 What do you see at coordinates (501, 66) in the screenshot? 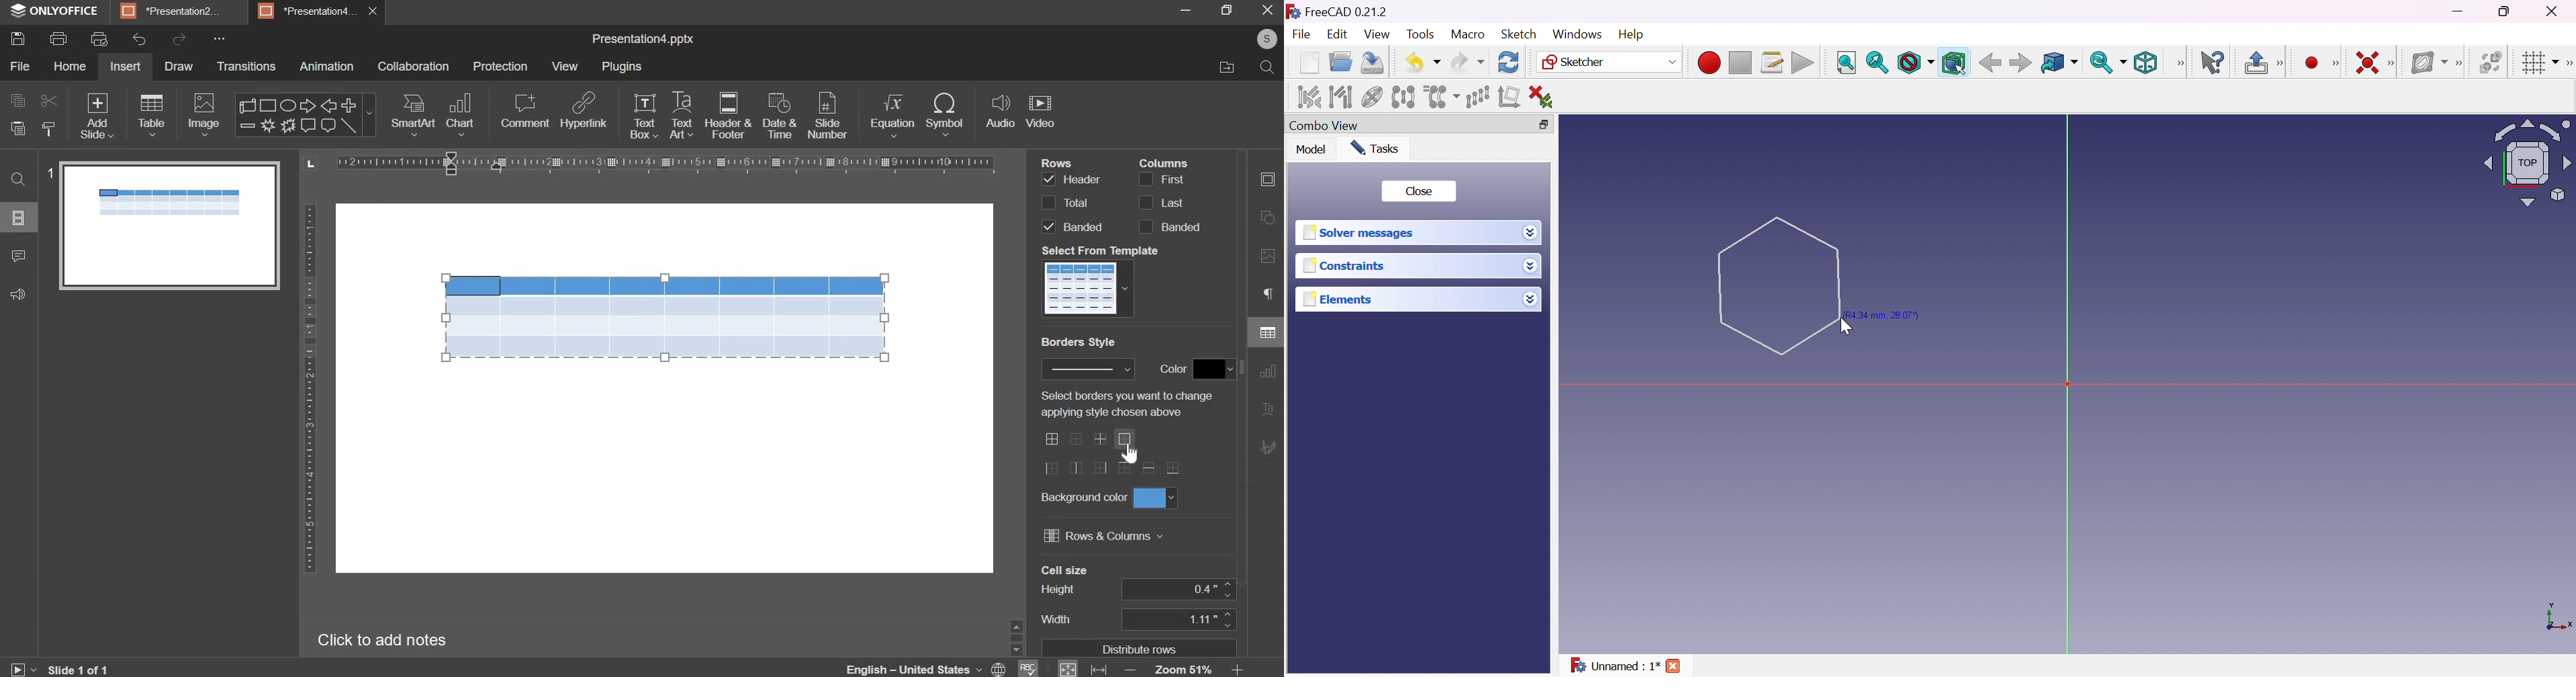
I see `protection` at bounding box center [501, 66].